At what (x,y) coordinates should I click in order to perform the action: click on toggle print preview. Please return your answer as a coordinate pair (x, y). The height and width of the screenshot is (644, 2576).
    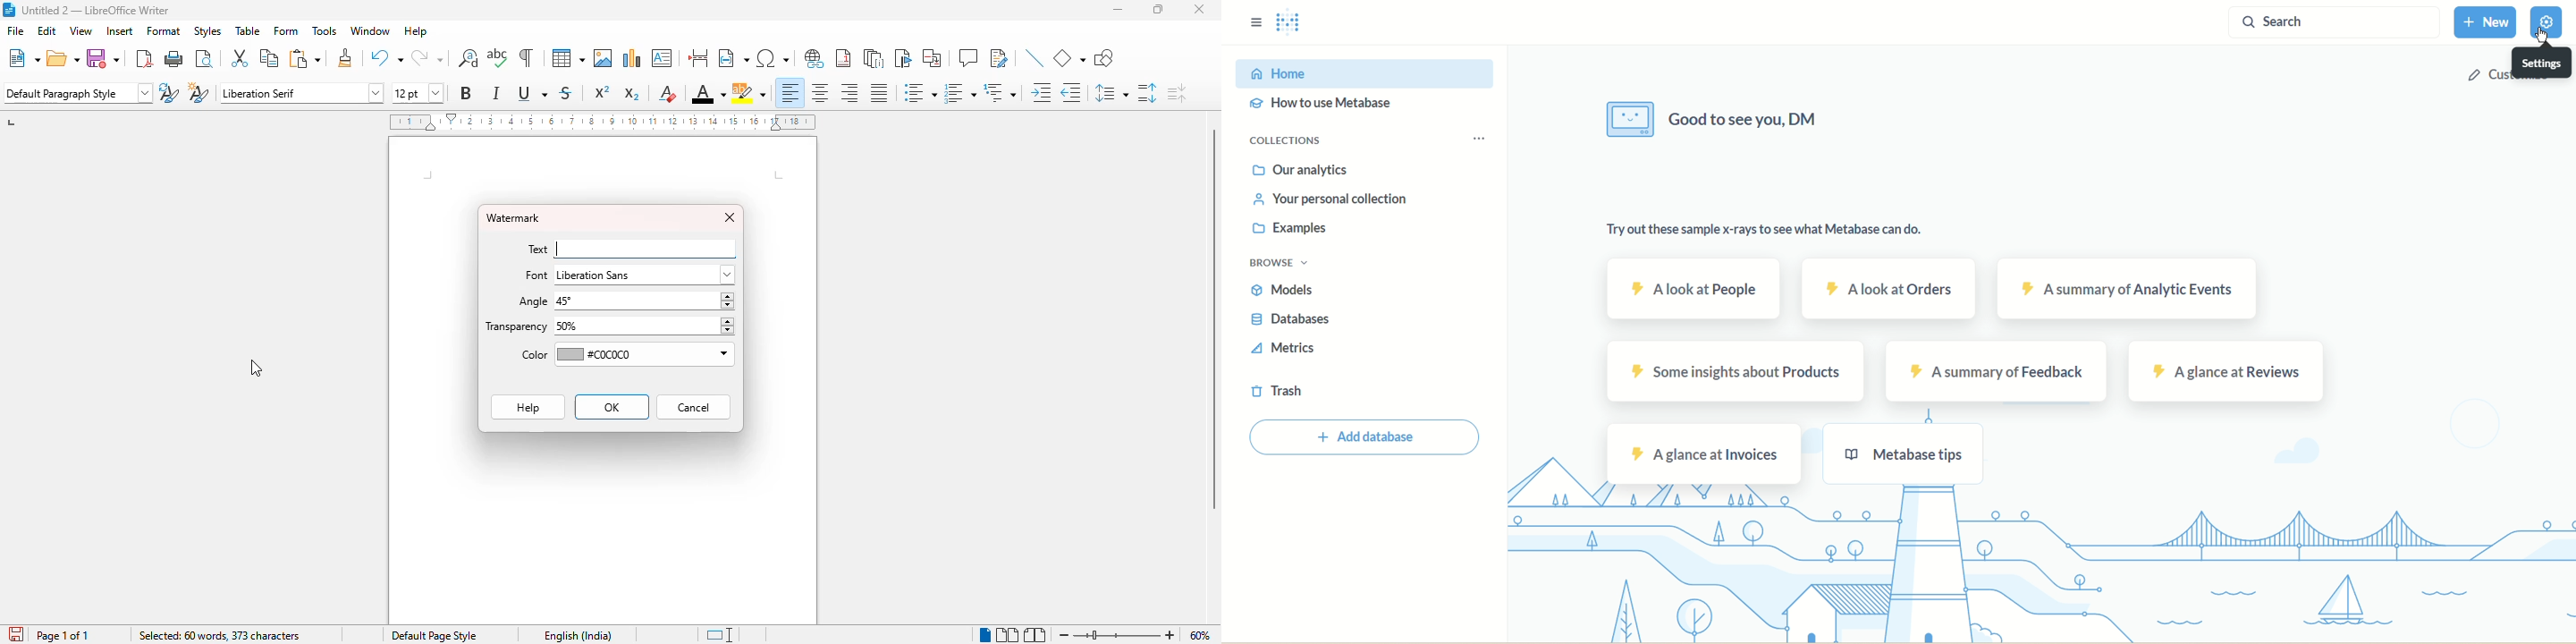
    Looking at the image, I should click on (204, 58).